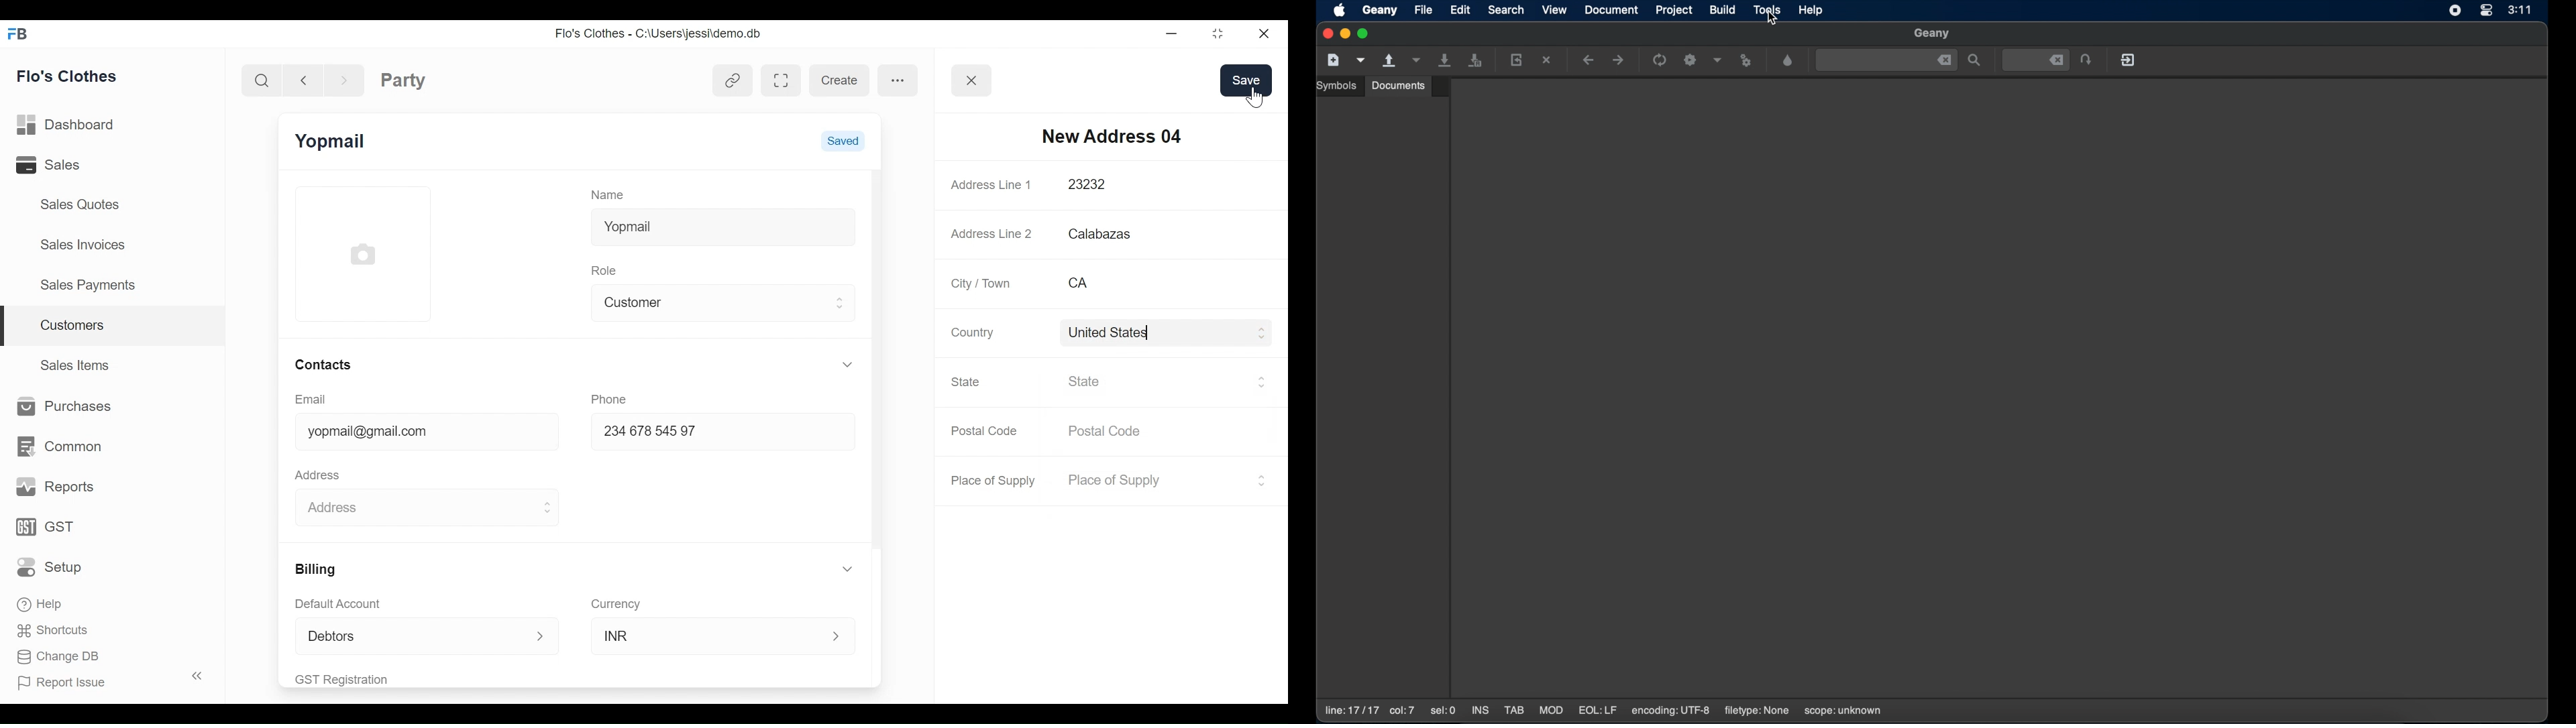 The height and width of the screenshot is (728, 2576). I want to click on Common, so click(58, 446).